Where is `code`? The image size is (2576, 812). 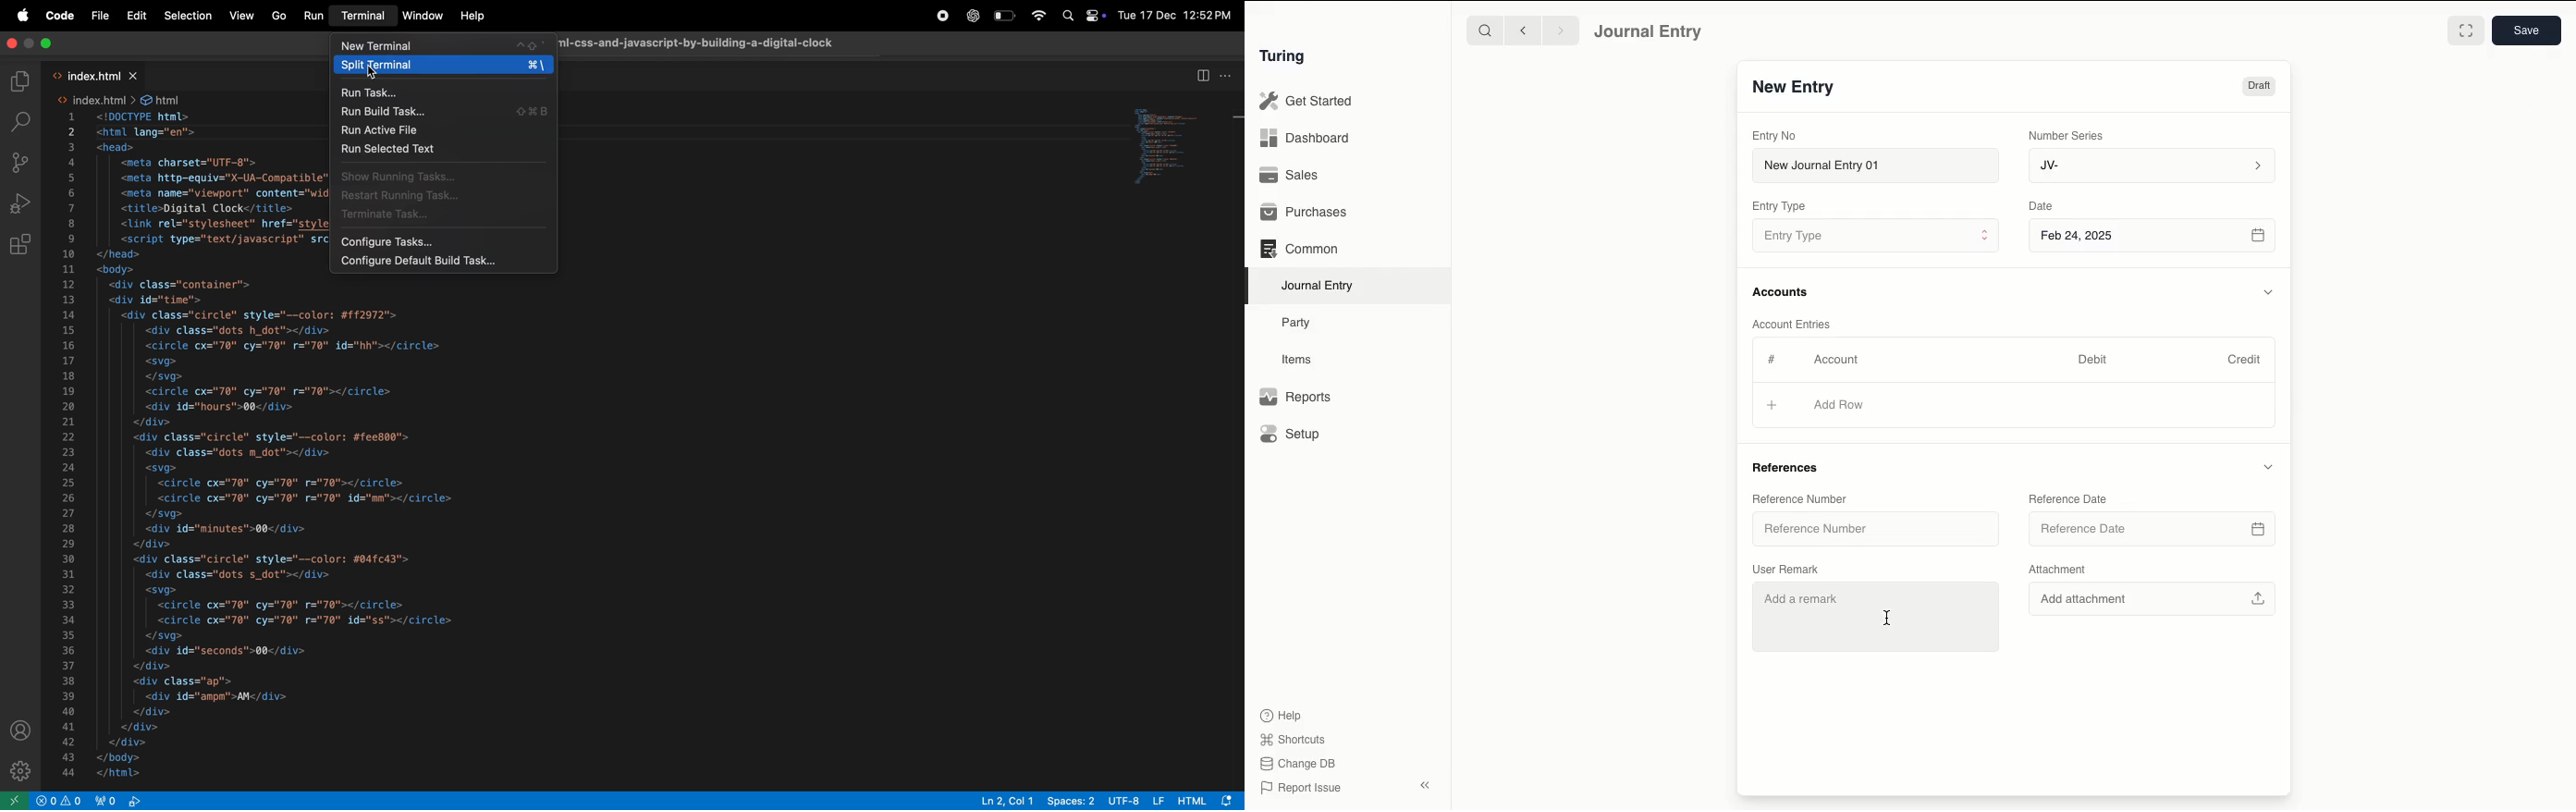
code is located at coordinates (57, 16).